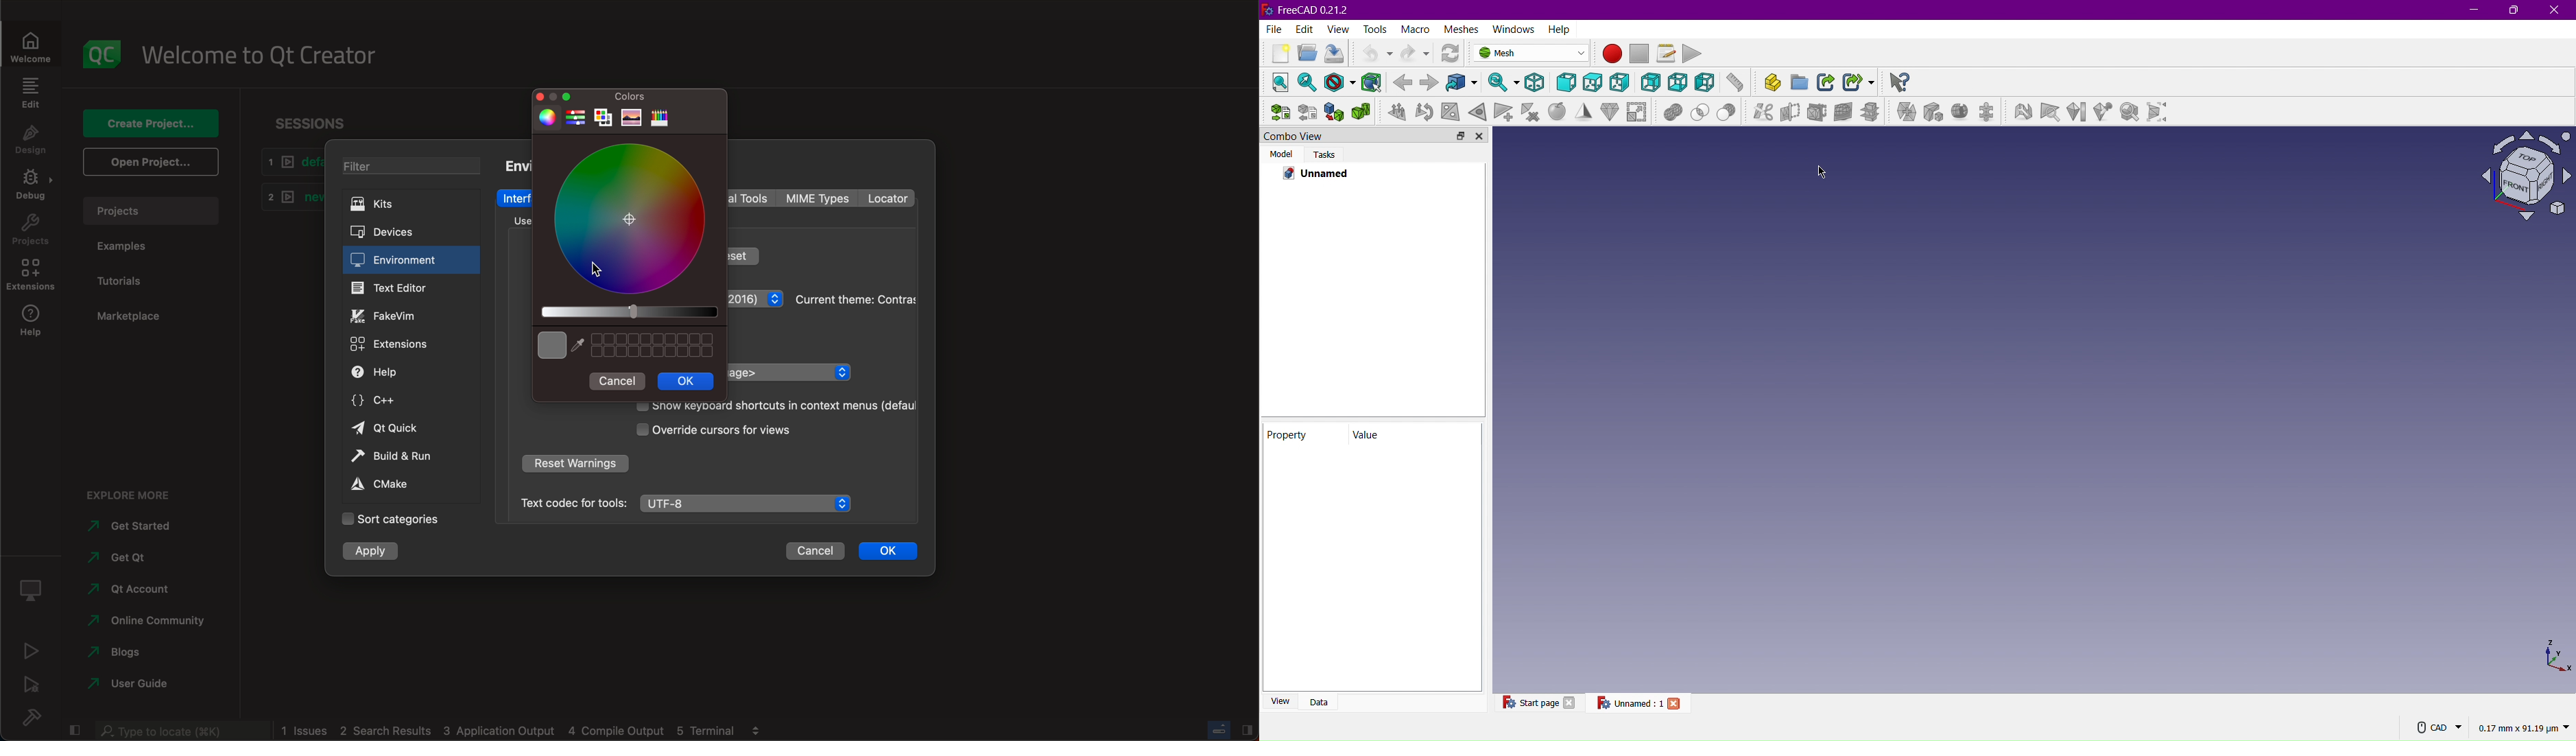  I want to click on Redo, so click(1415, 53).